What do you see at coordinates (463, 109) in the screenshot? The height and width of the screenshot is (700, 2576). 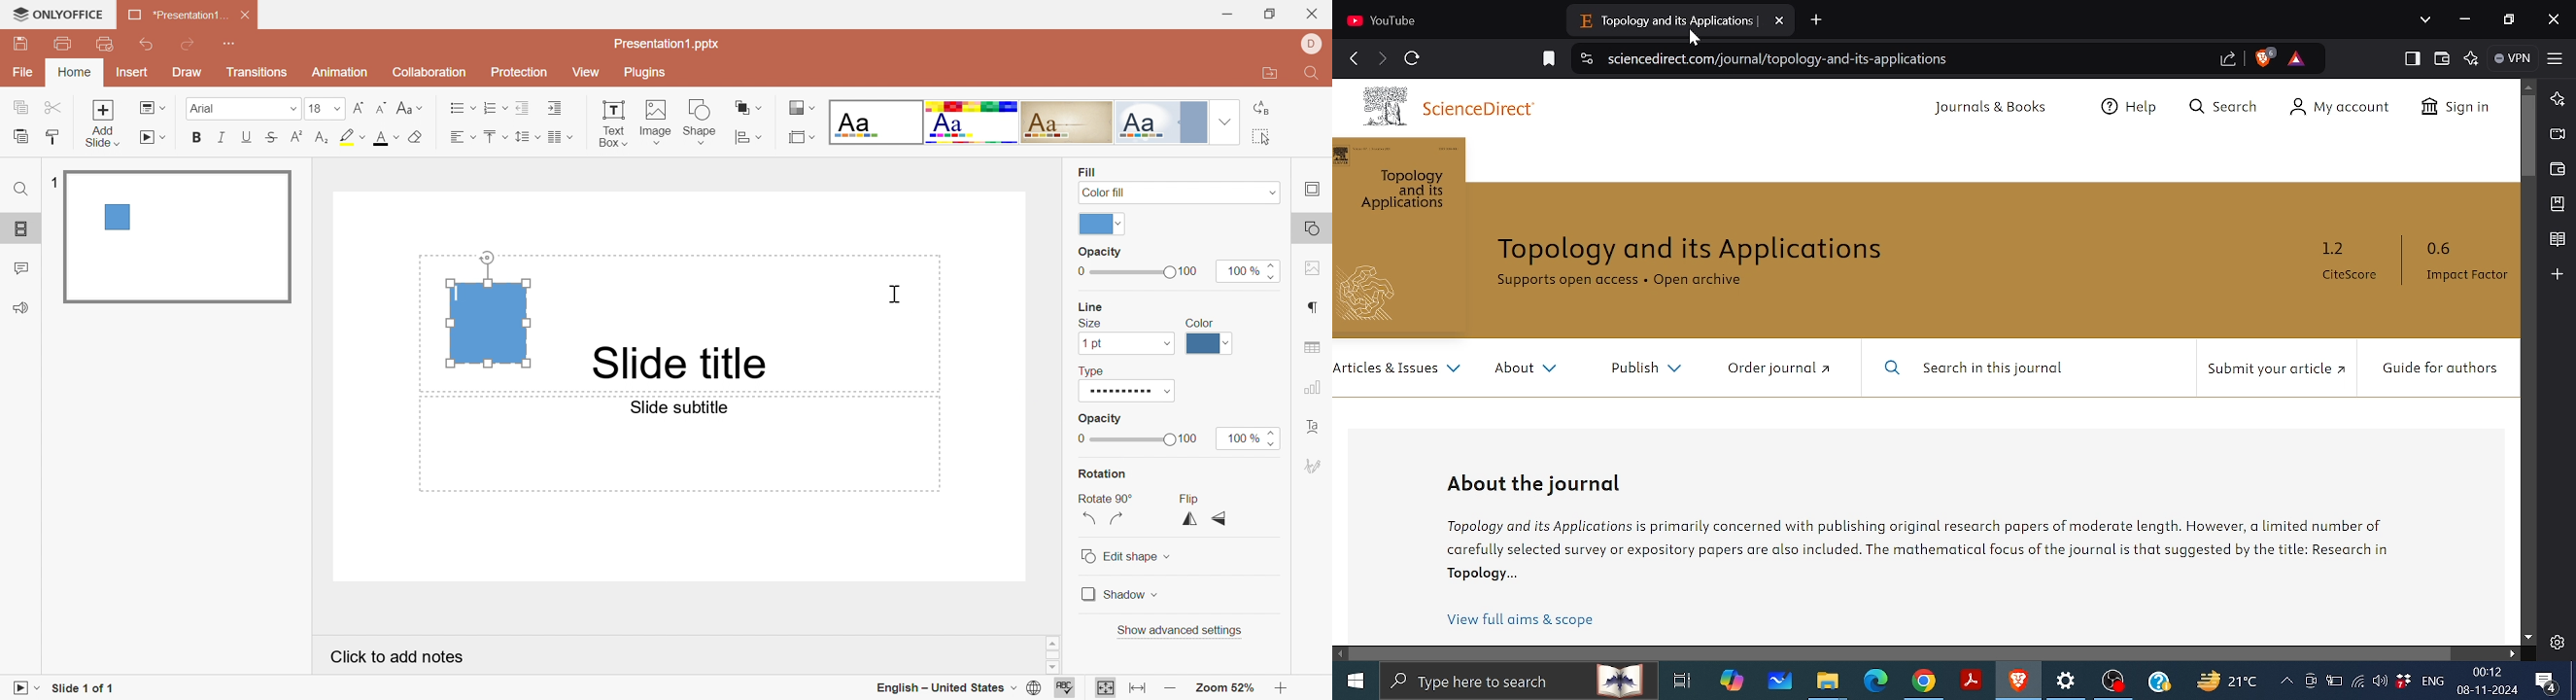 I see `Bullets` at bounding box center [463, 109].